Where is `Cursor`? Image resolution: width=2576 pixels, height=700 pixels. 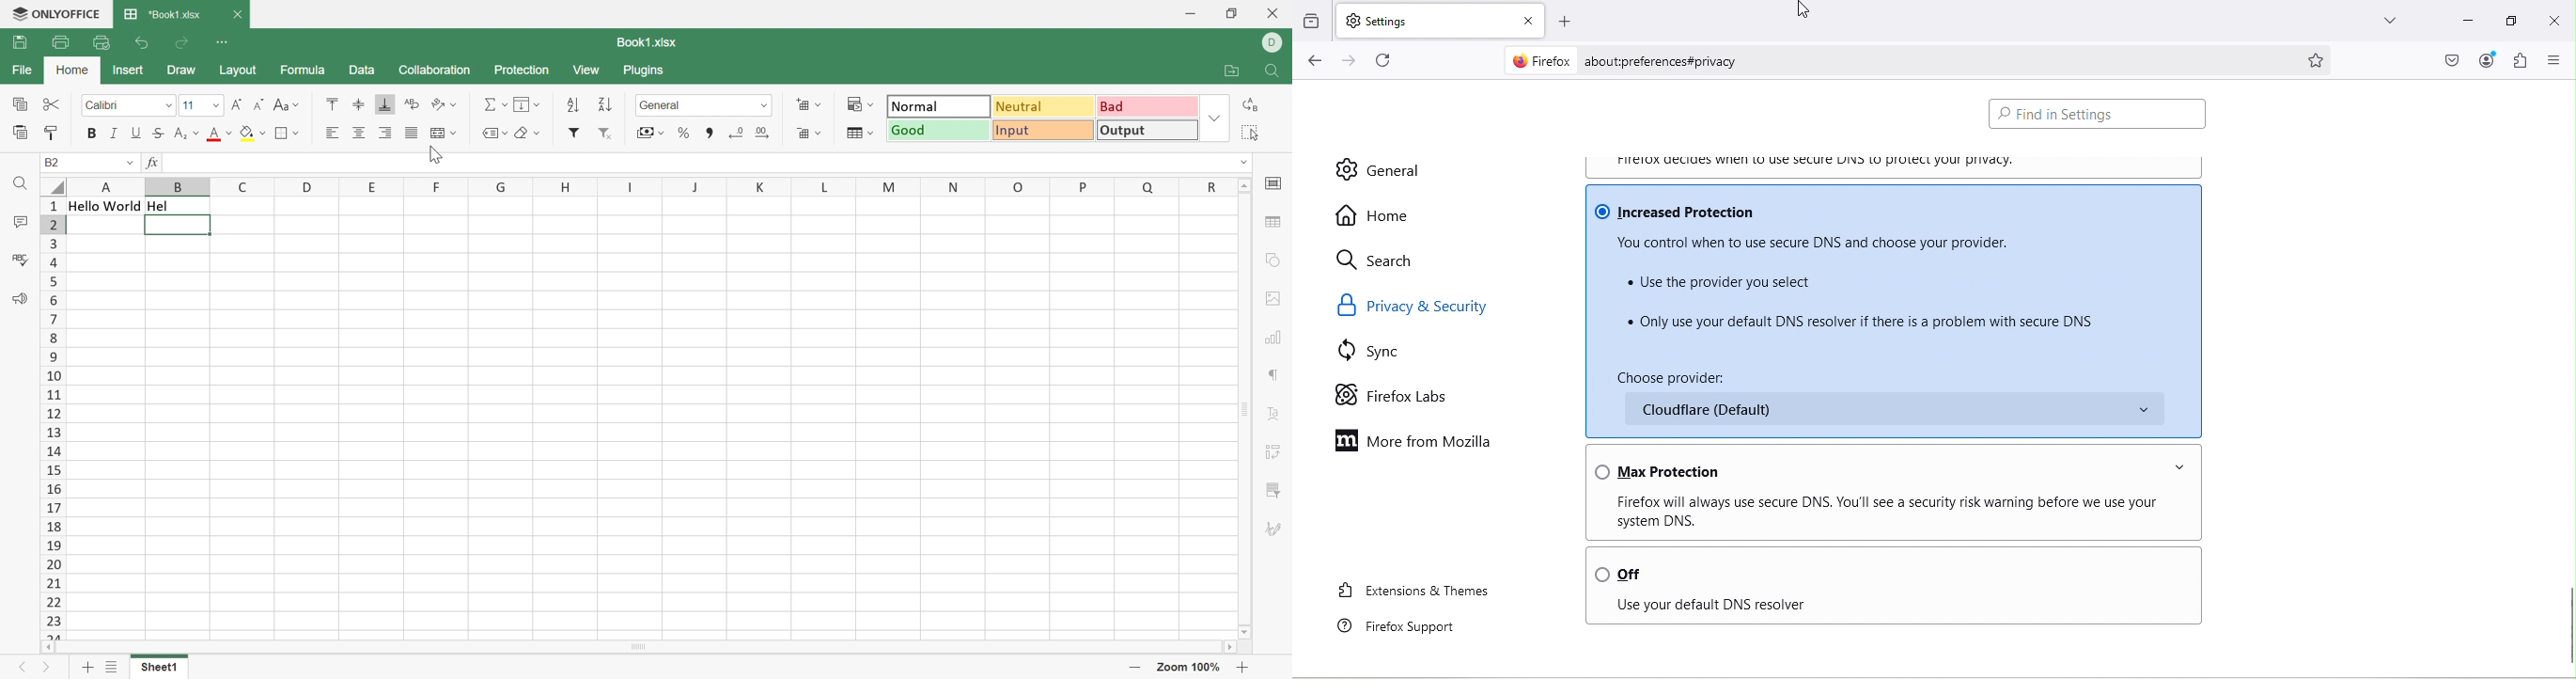
Cursor is located at coordinates (1807, 11).